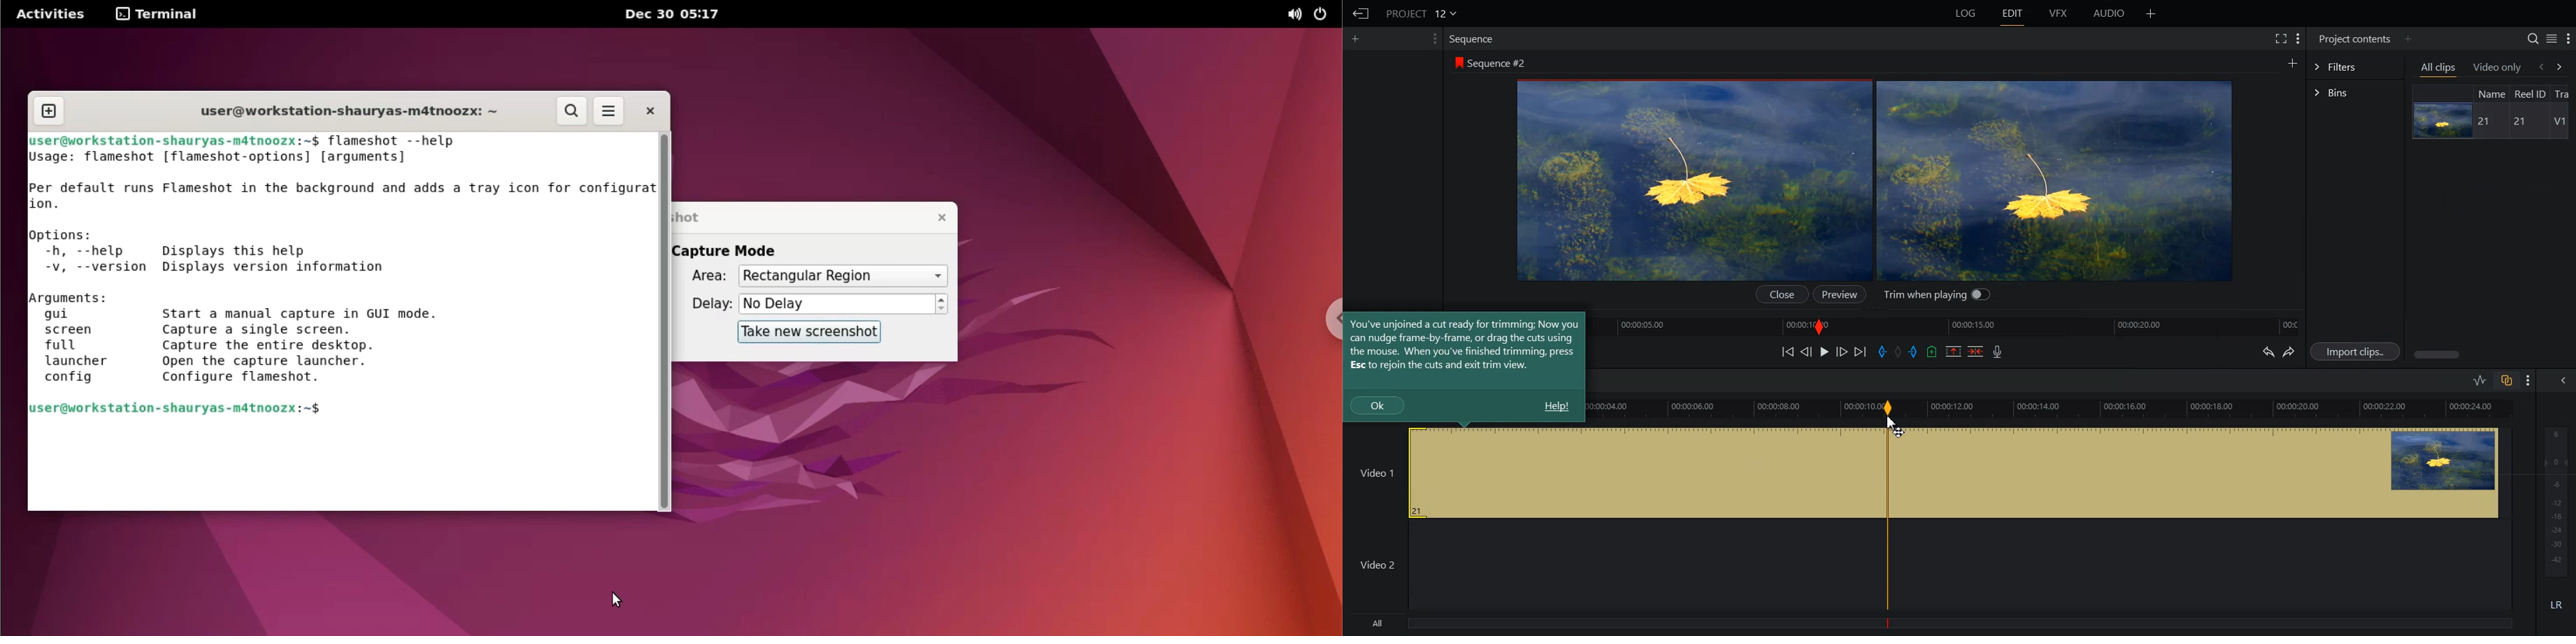 The height and width of the screenshot is (644, 2576). Describe the element at coordinates (2053, 180) in the screenshot. I see `Preview Window` at that location.